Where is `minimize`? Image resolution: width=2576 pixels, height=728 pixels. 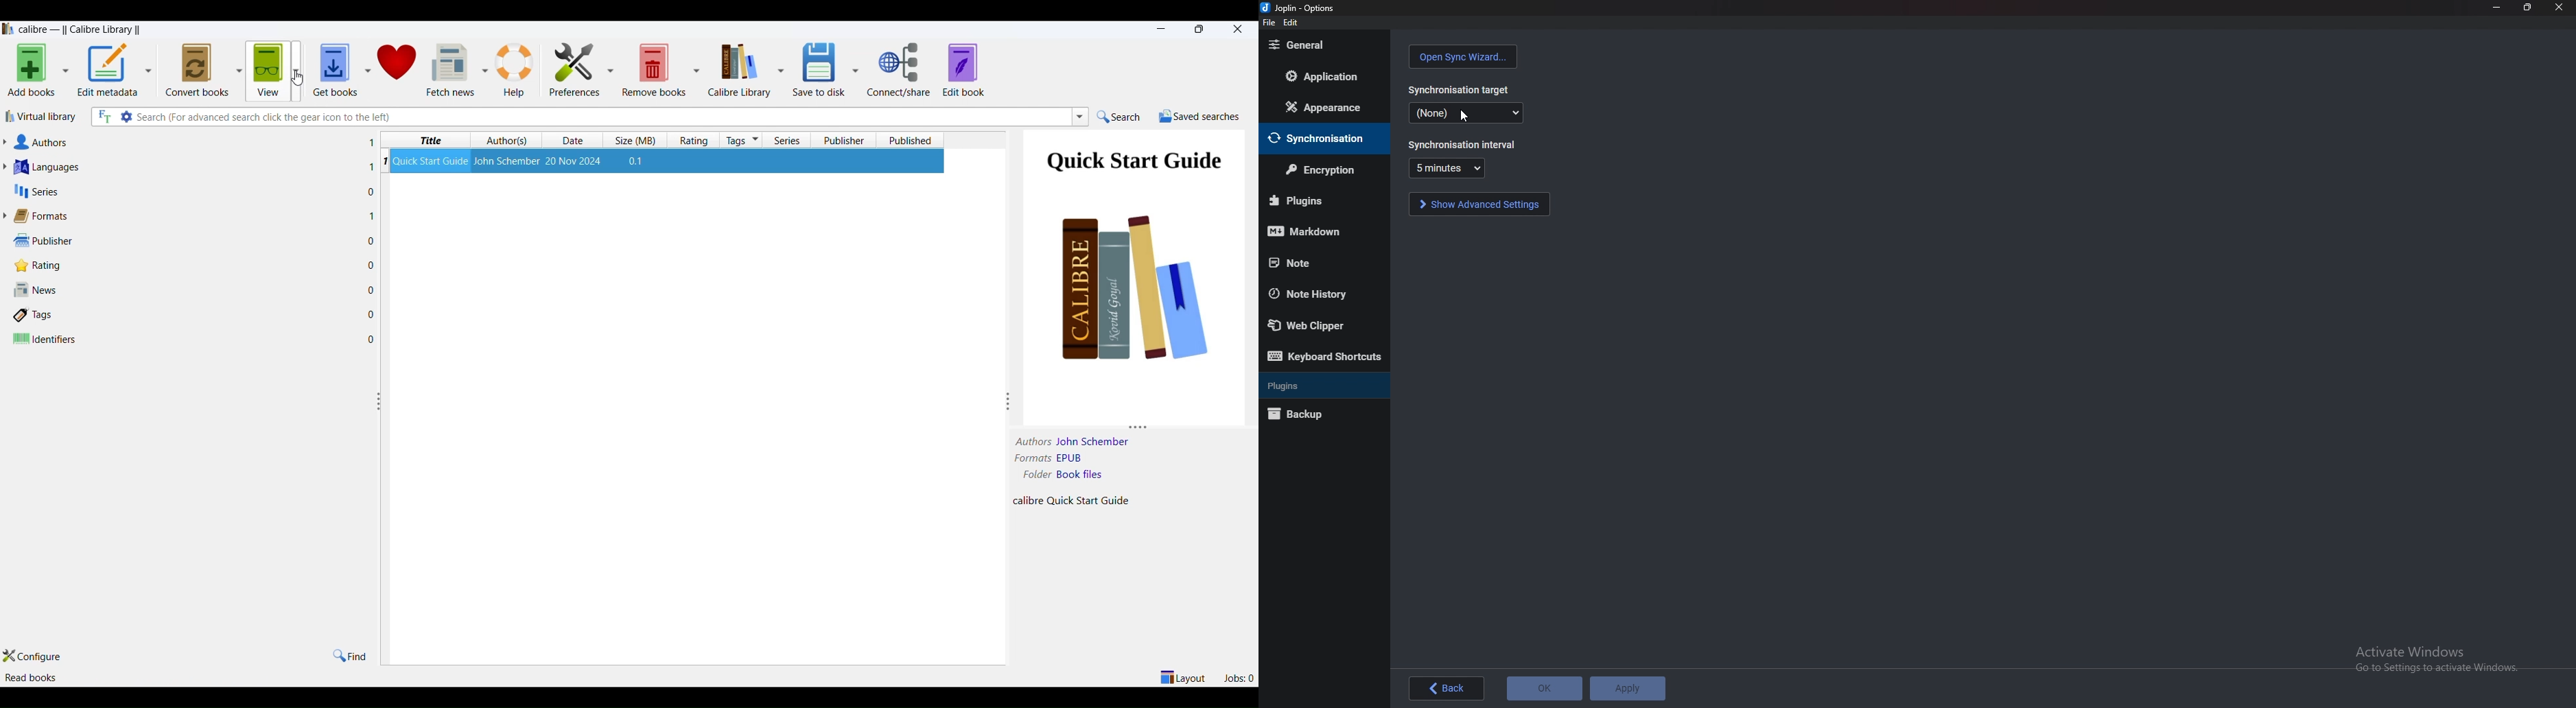 minimize is located at coordinates (1159, 29).